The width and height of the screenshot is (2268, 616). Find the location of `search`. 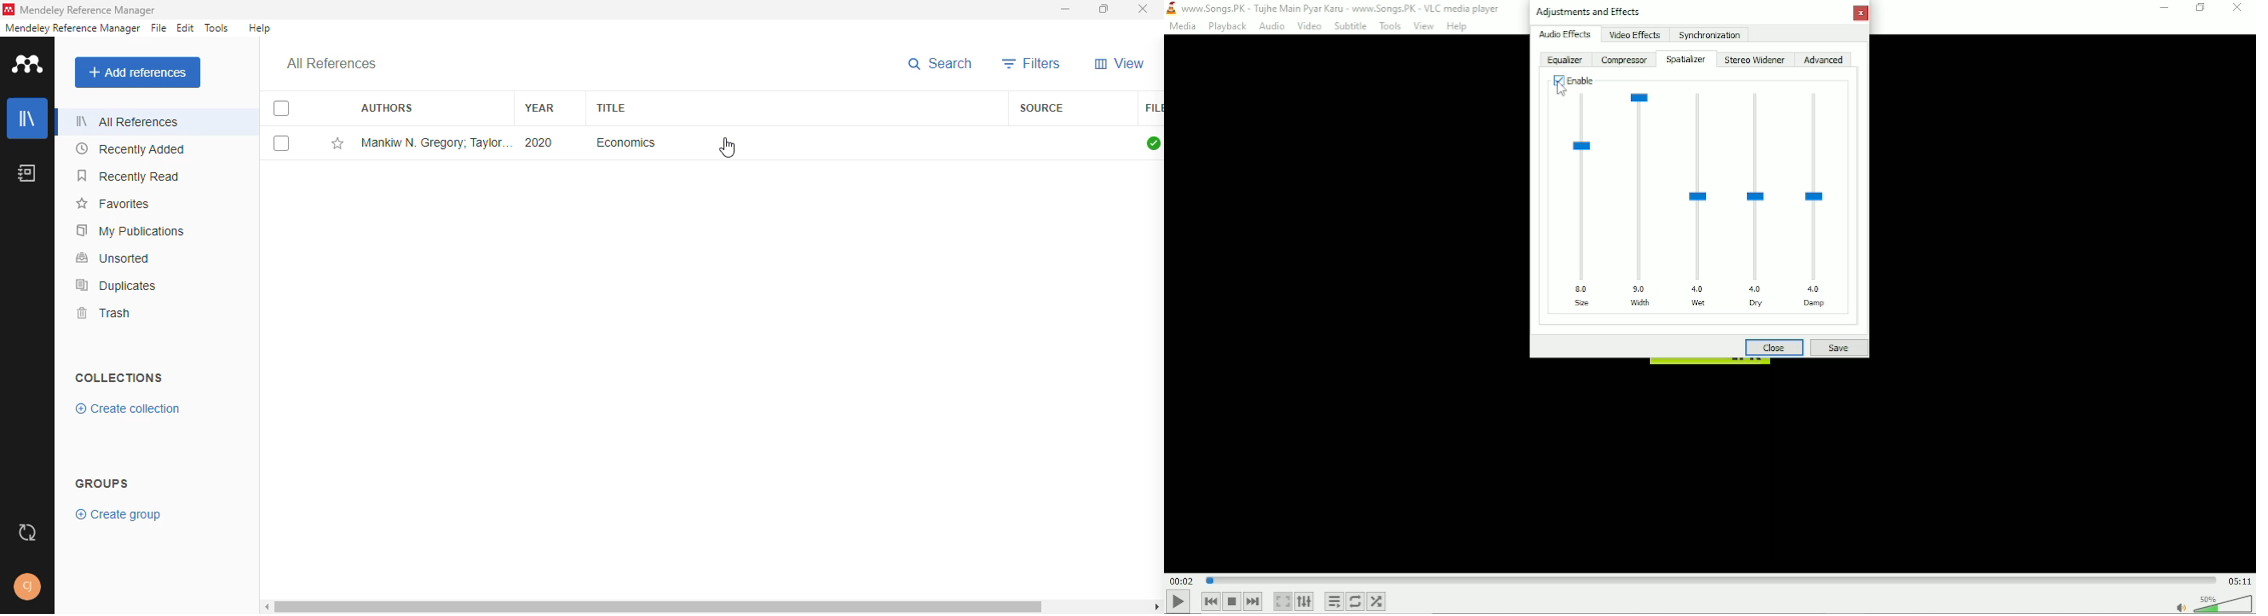

search is located at coordinates (941, 64).